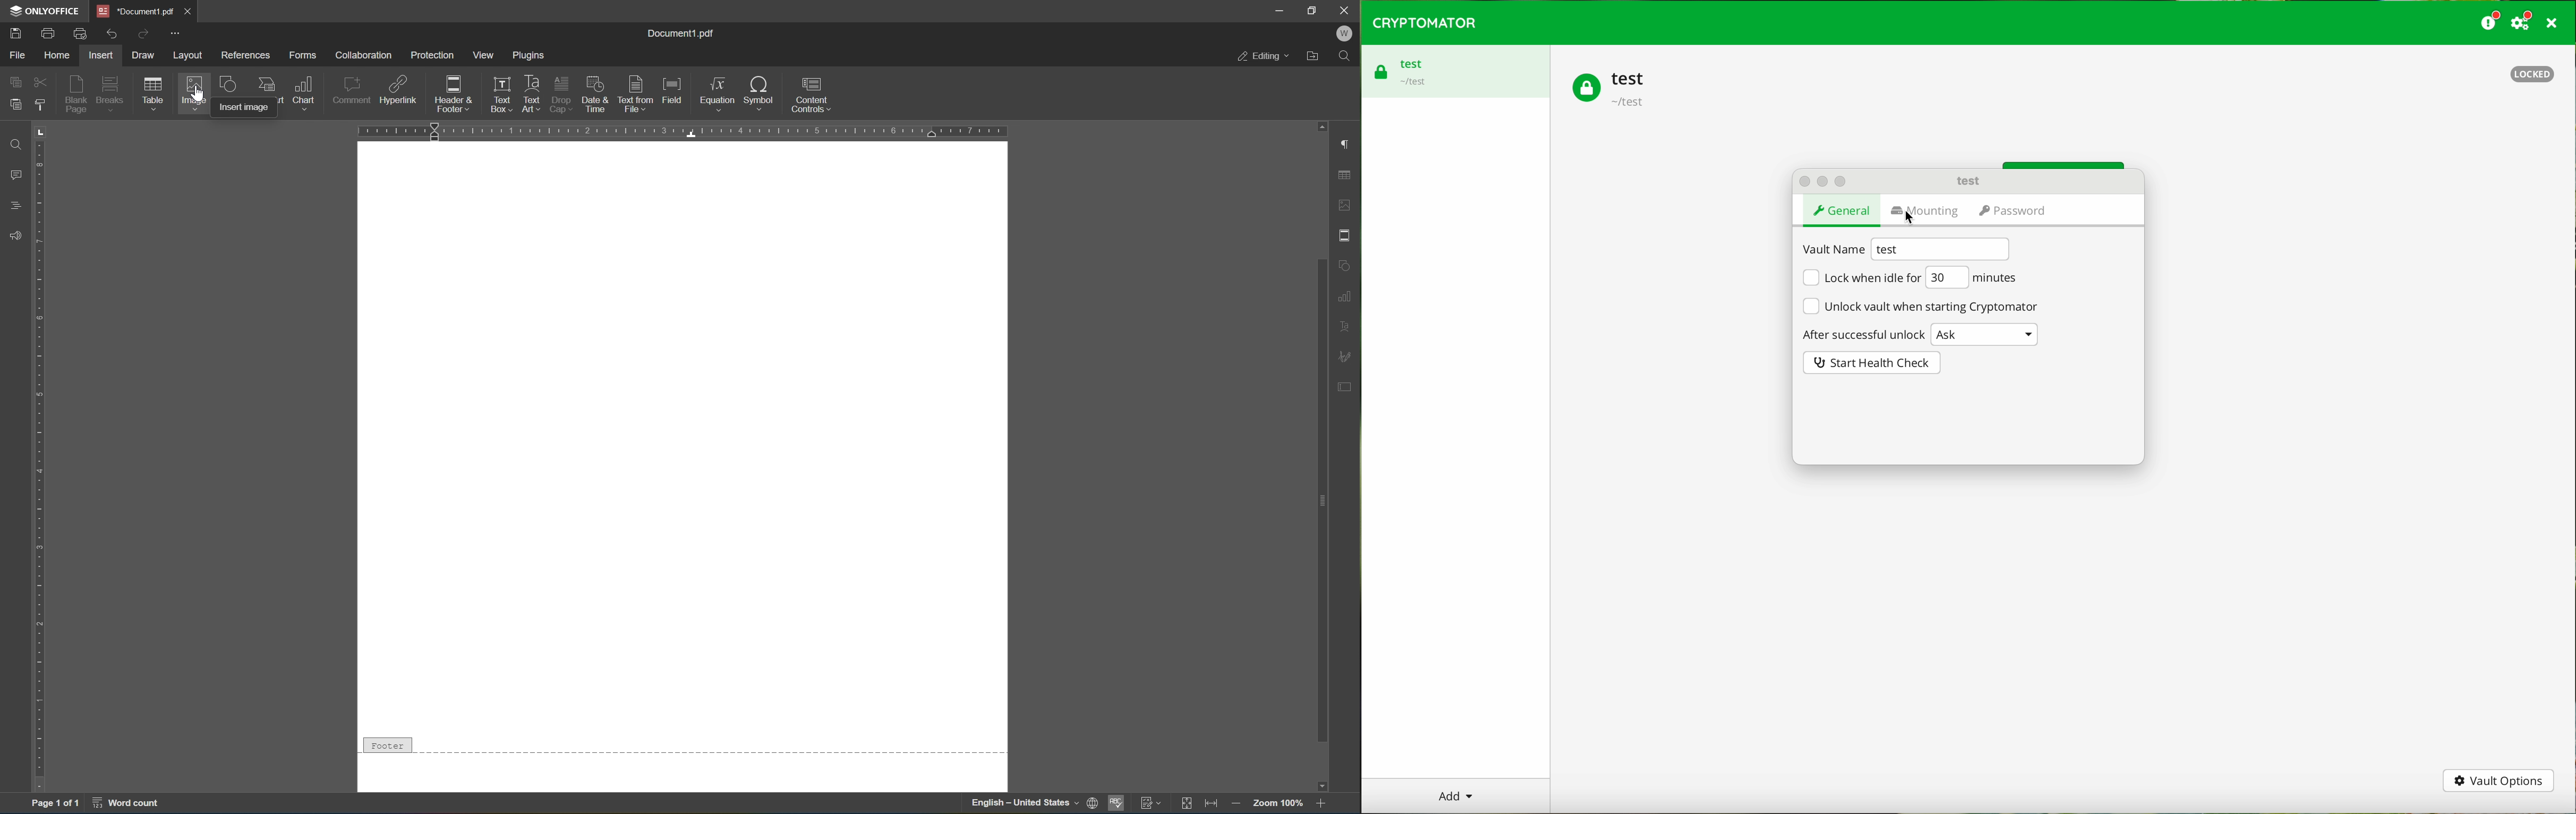 This screenshot has height=840, width=2576. Describe the element at coordinates (45, 33) in the screenshot. I see `print` at that location.